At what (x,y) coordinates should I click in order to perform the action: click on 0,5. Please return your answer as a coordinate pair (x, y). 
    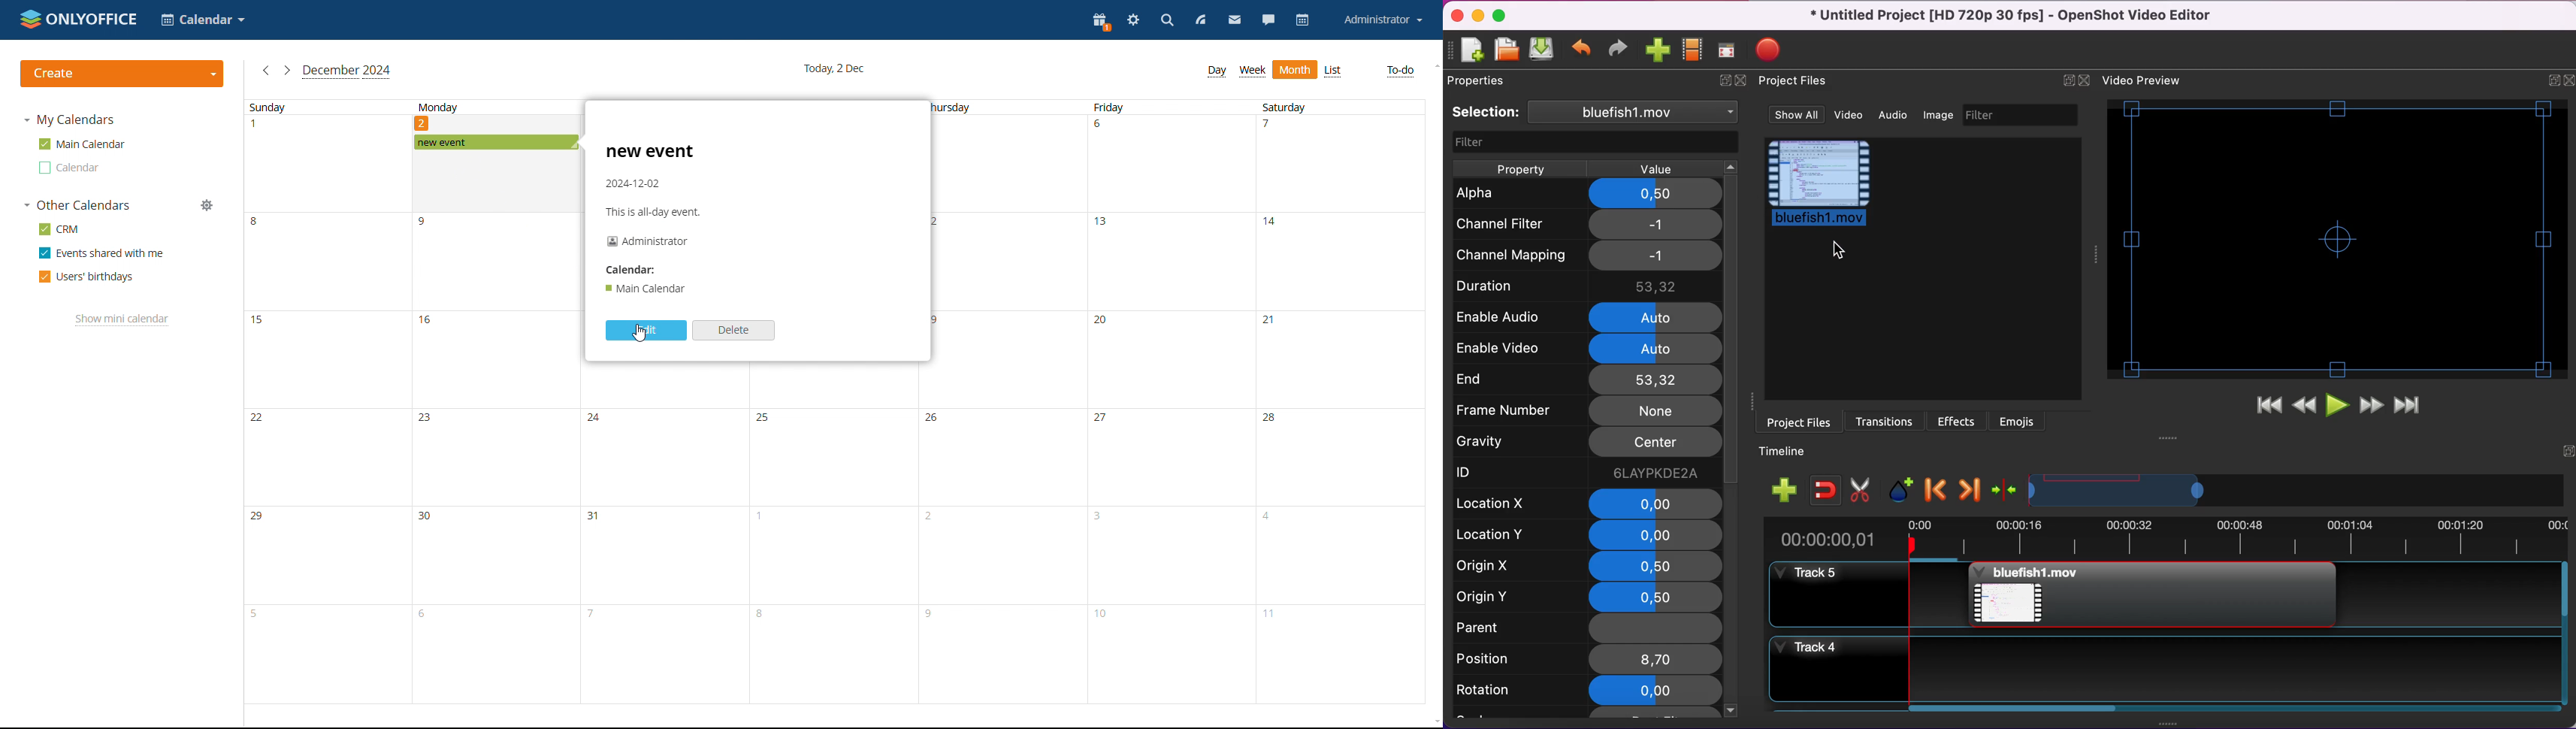
    Looking at the image, I should click on (1651, 566).